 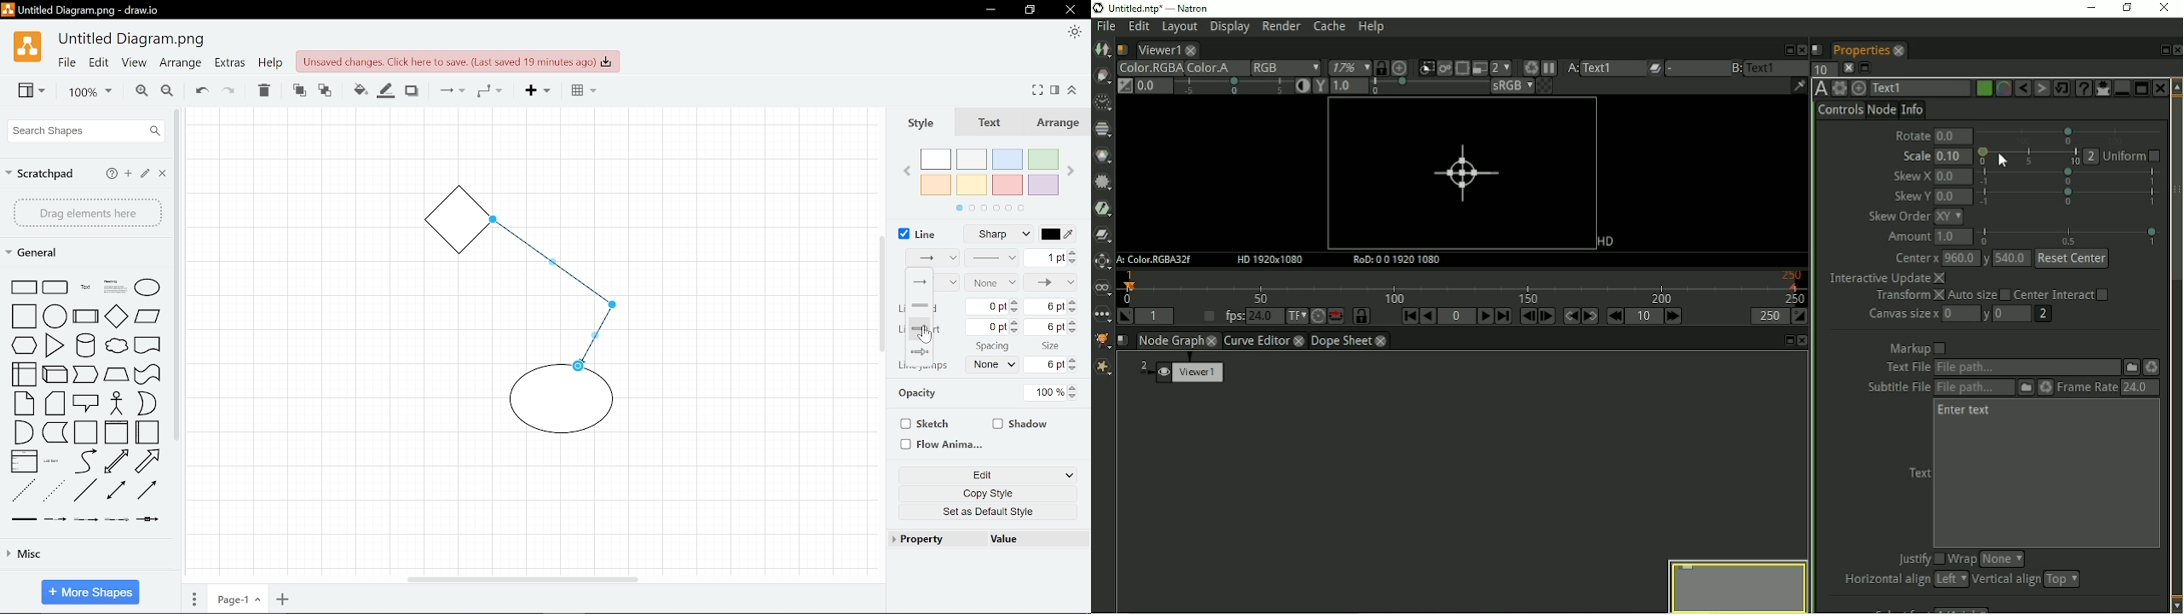 I want to click on Line end spacing, so click(x=988, y=307).